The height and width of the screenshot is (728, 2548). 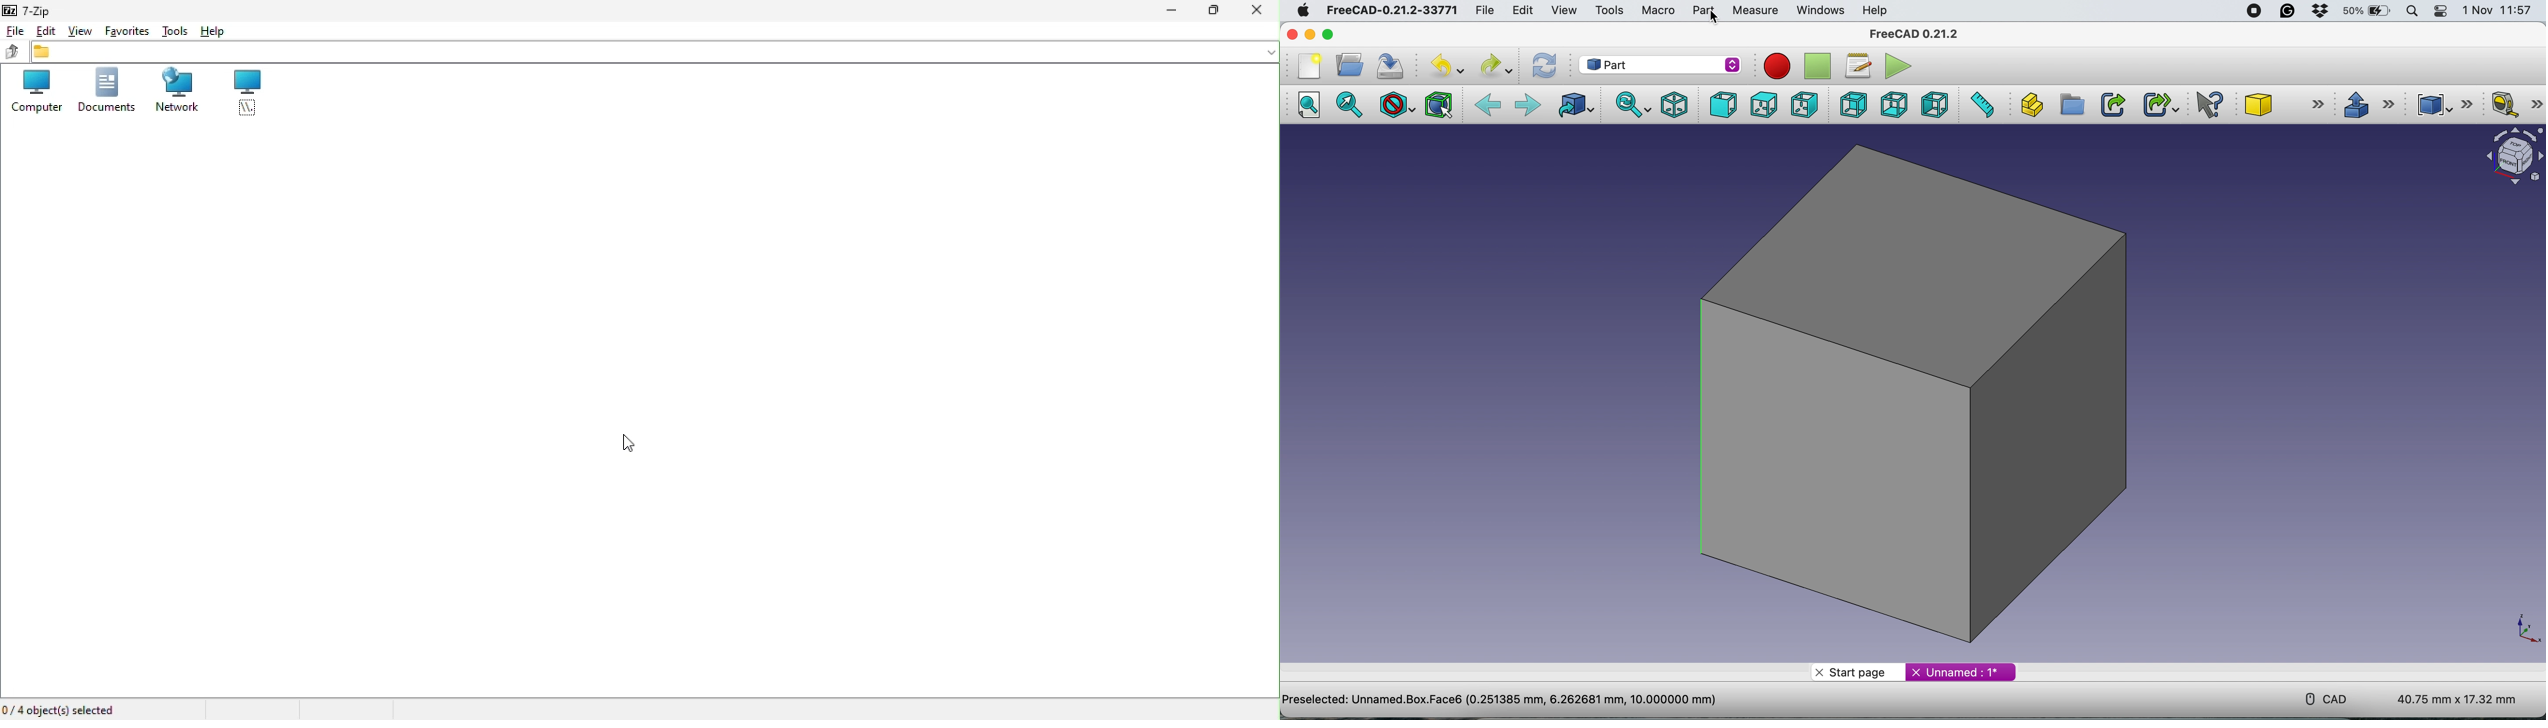 What do you see at coordinates (1439, 106) in the screenshot?
I see `bounding object` at bounding box center [1439, 106].